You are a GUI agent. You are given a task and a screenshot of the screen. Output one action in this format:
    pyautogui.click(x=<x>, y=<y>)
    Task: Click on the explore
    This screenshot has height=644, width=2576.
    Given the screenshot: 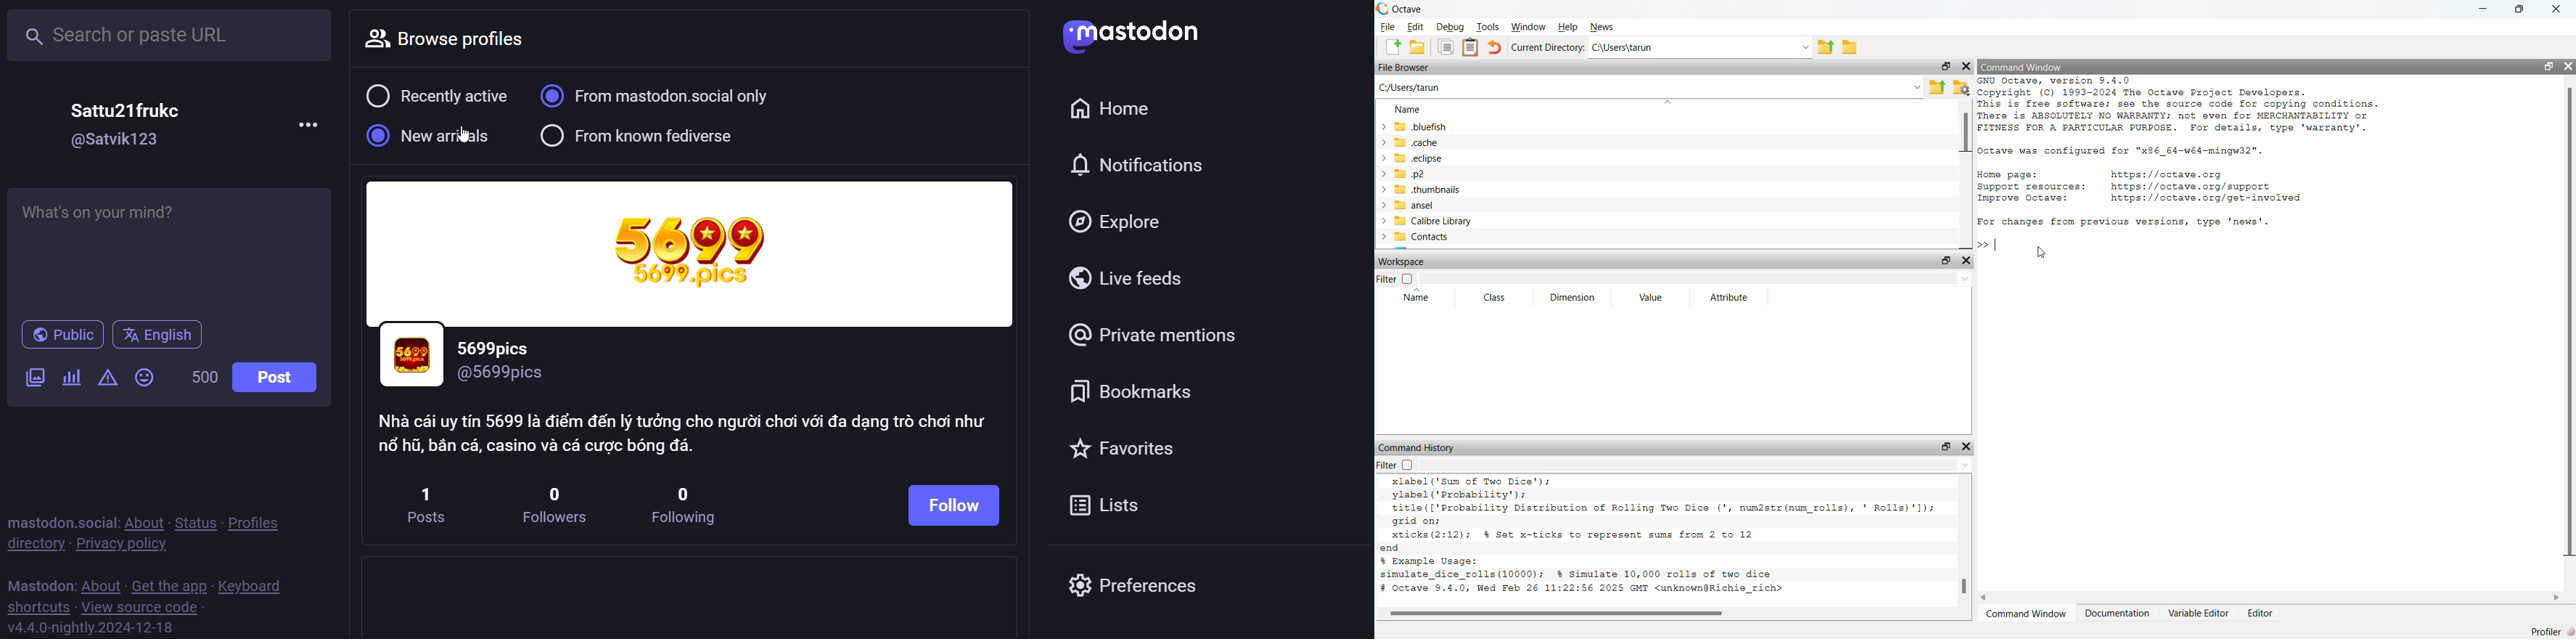 What is the action you would take?
    pyautogui.click(x=1123, y=225)
    